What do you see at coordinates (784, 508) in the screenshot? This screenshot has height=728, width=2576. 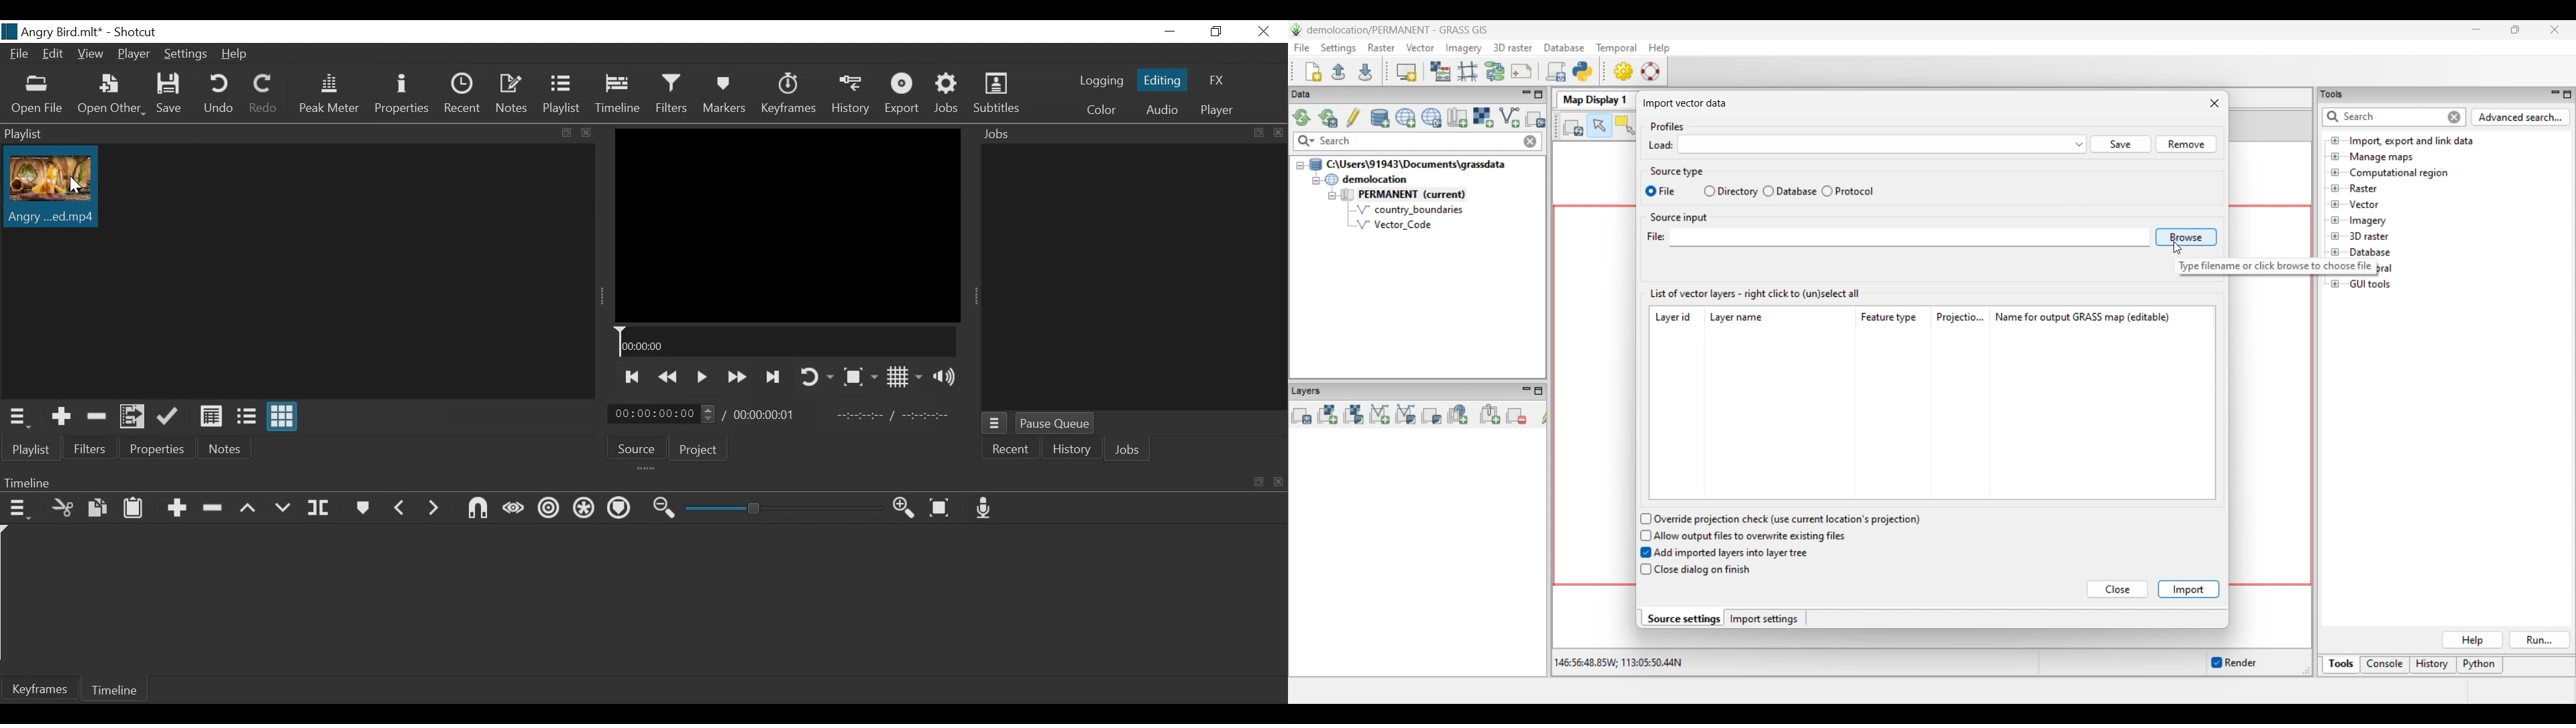 I see `Zoom slider` at bounding box center [784, 508].